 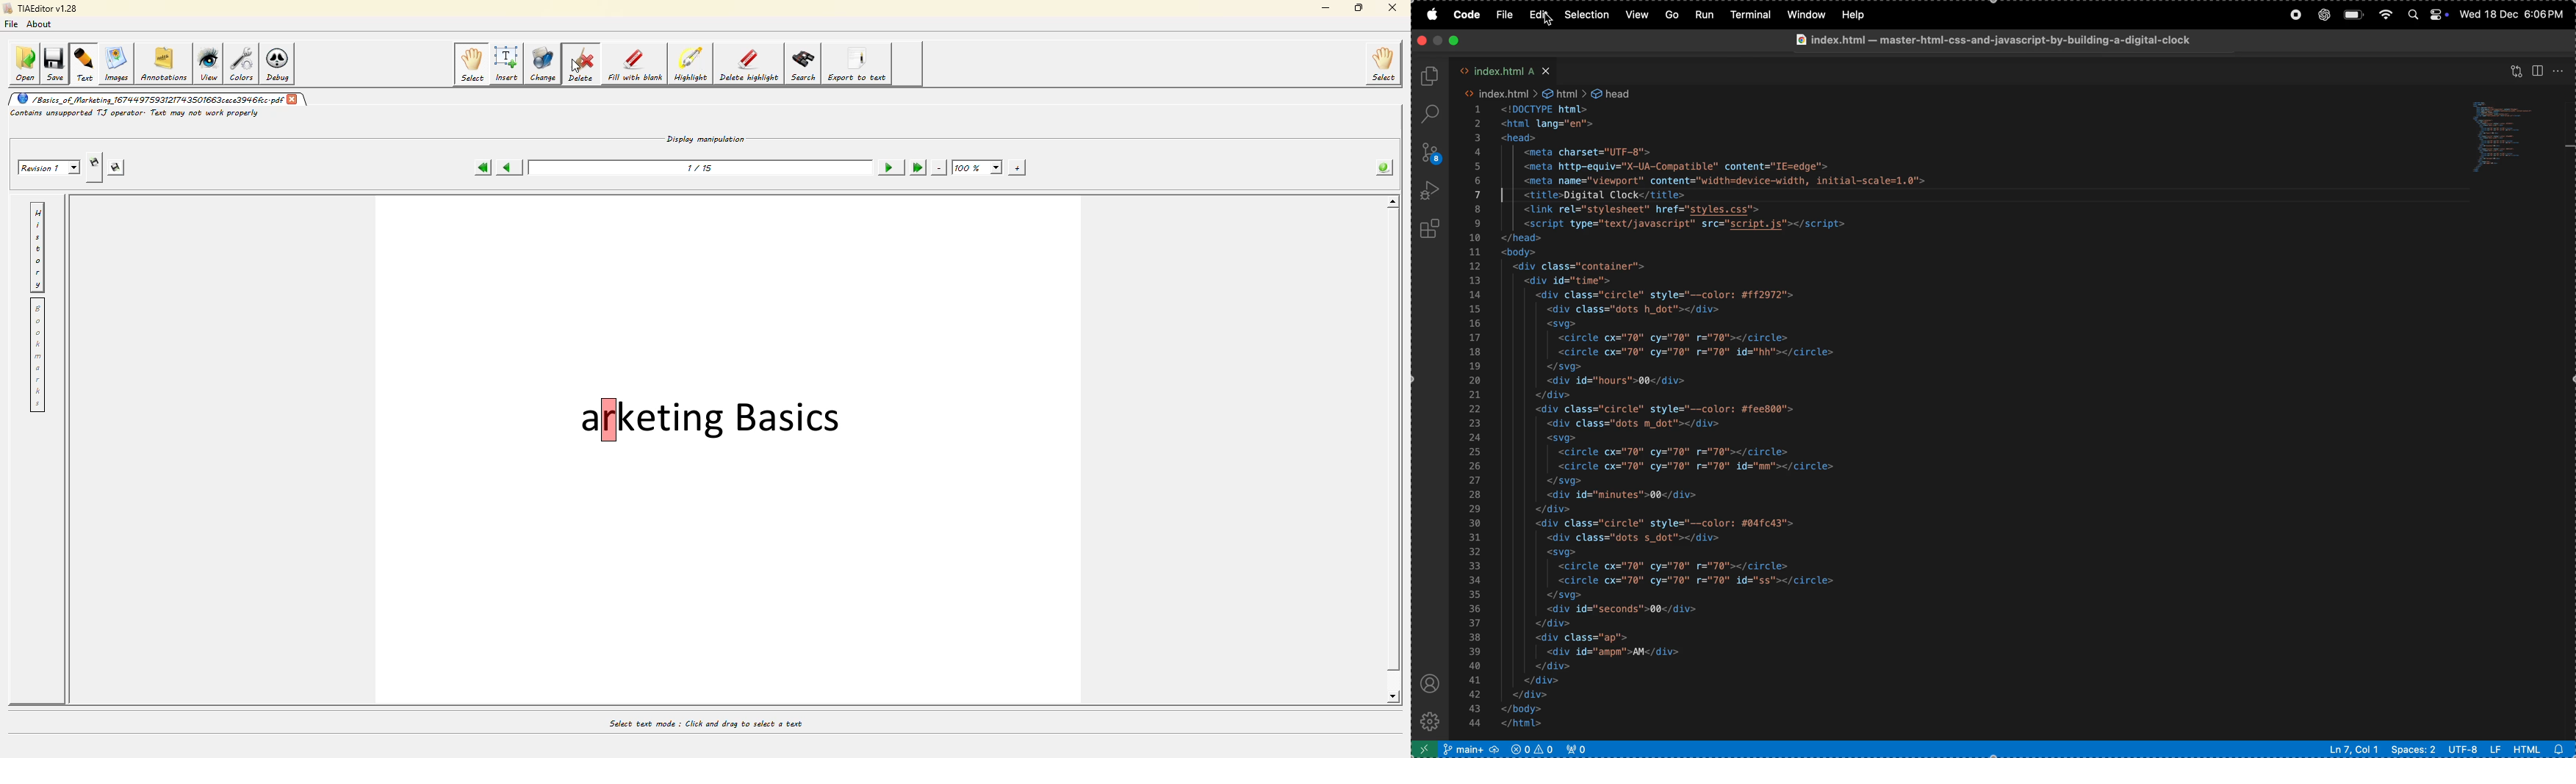 I want to click on close, so click(x=1545, y=69).